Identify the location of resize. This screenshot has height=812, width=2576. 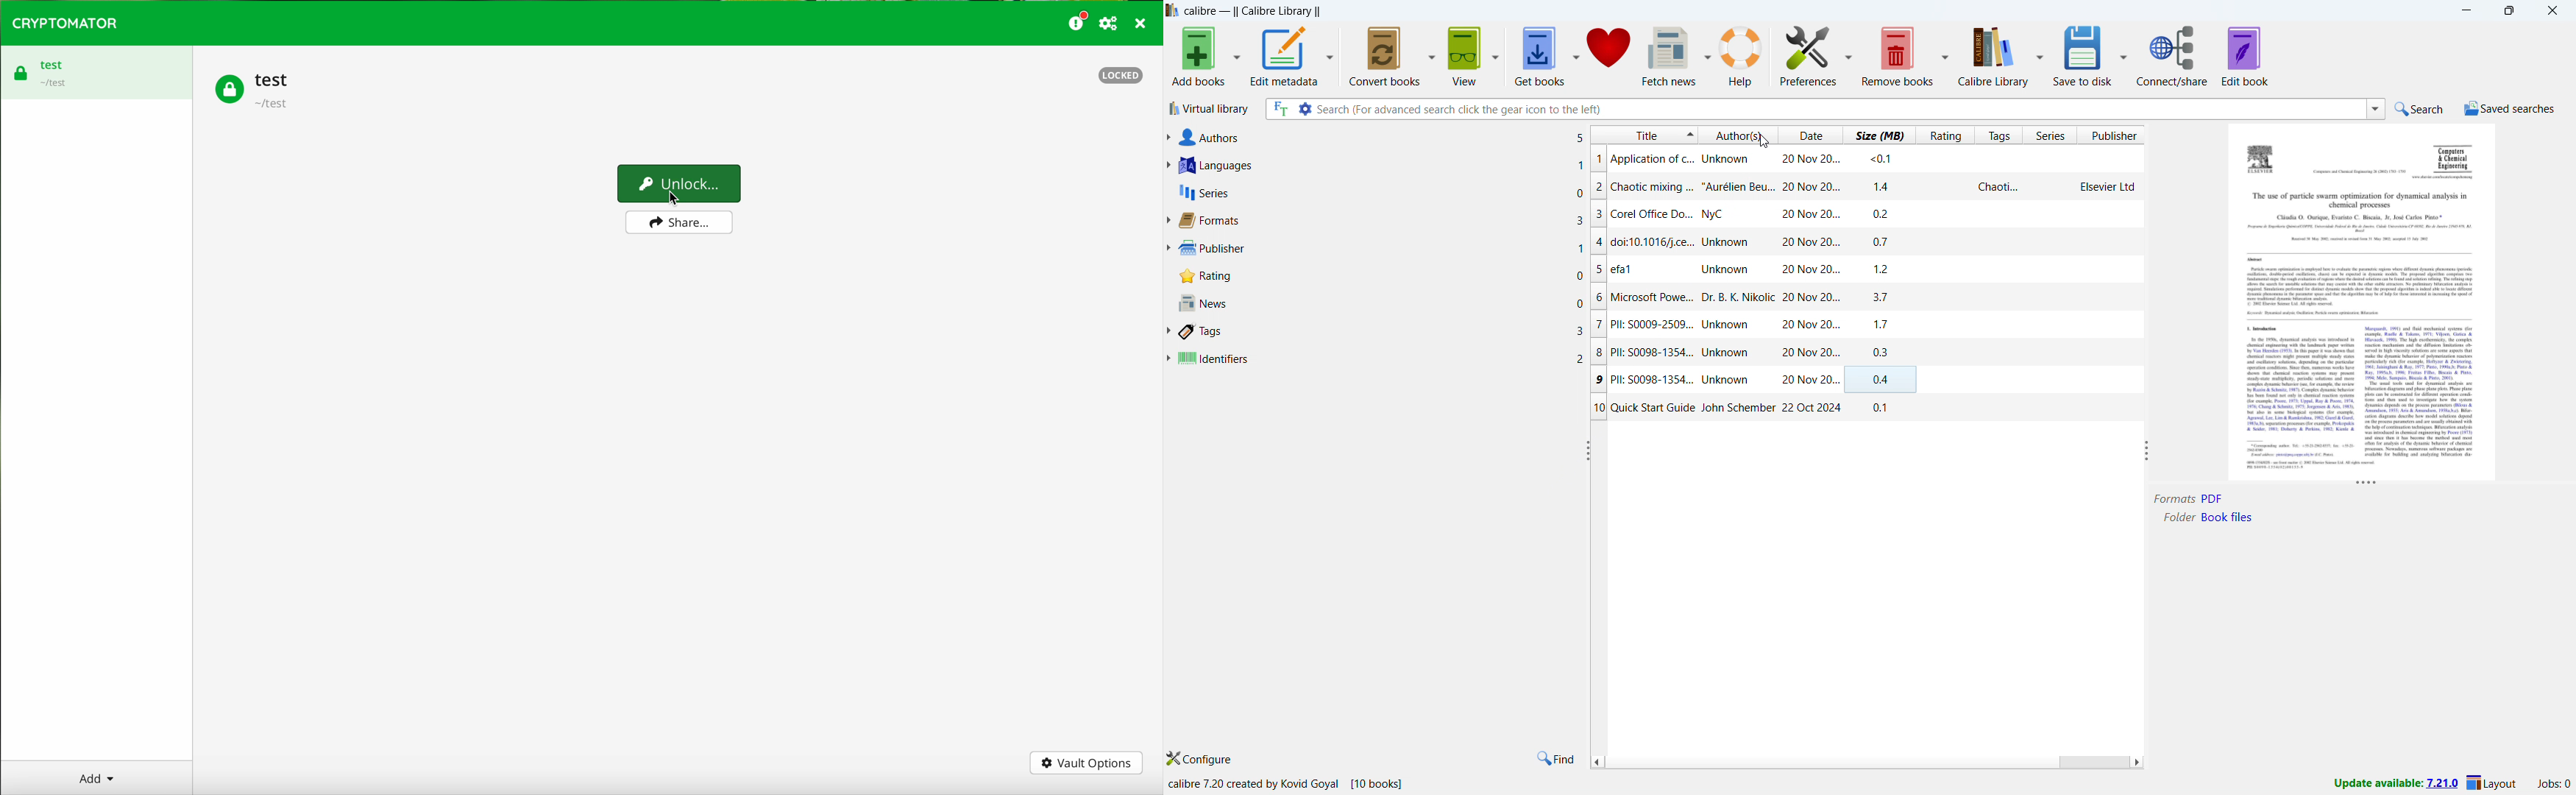
(2146, 449).